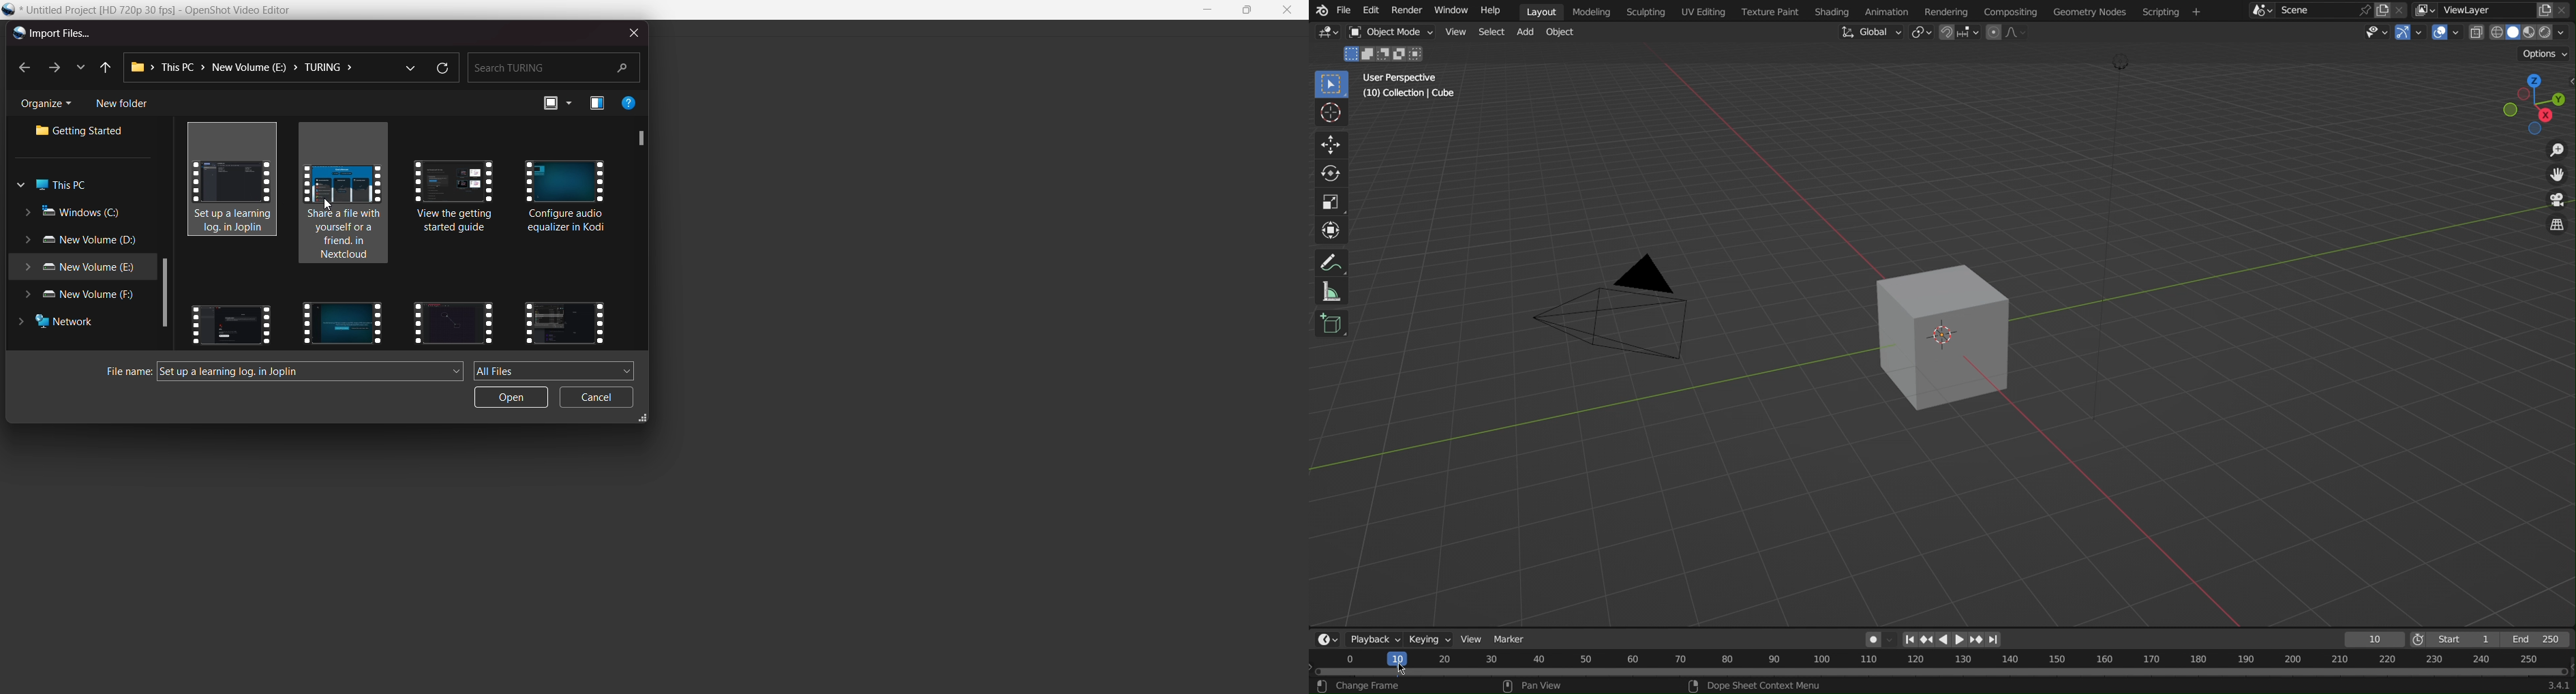 This screenshot has width=2576, height=700. I want to click on File, so click(1348, 11).